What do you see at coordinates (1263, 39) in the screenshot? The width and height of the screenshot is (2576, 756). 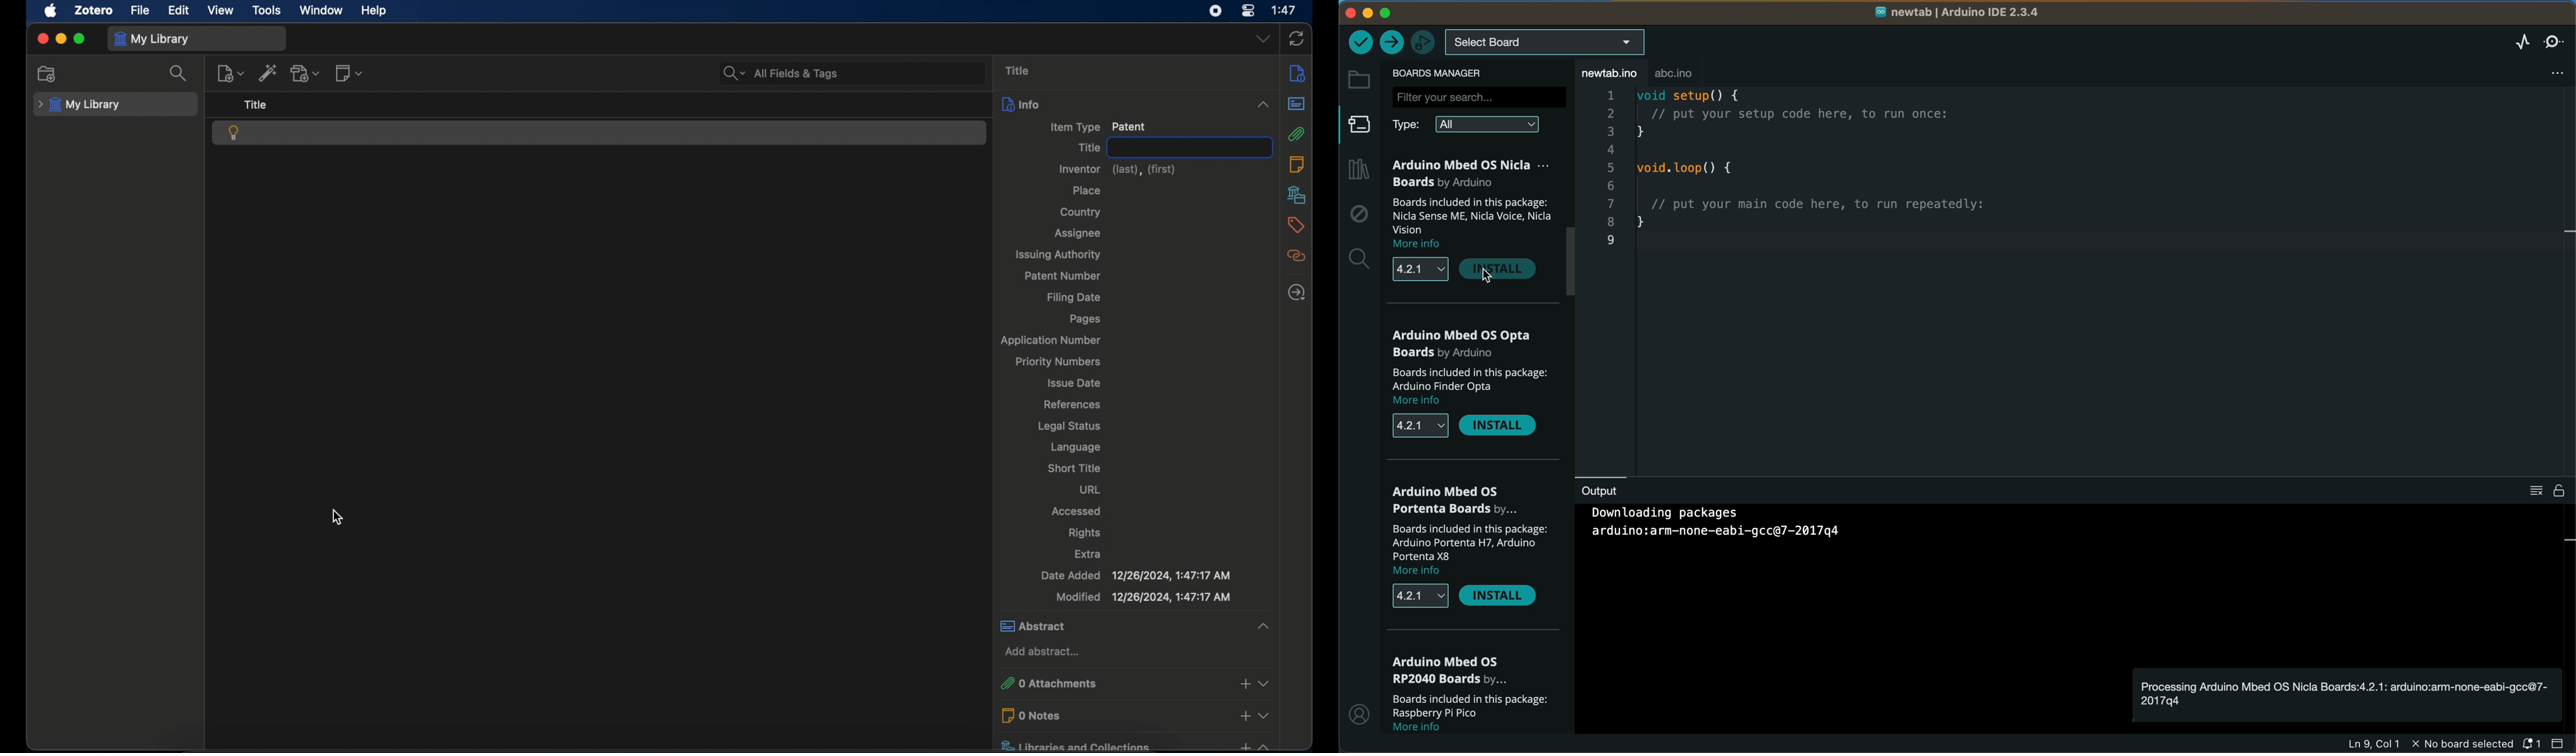 I see `dropdown` at bounding box center [1263, 39].